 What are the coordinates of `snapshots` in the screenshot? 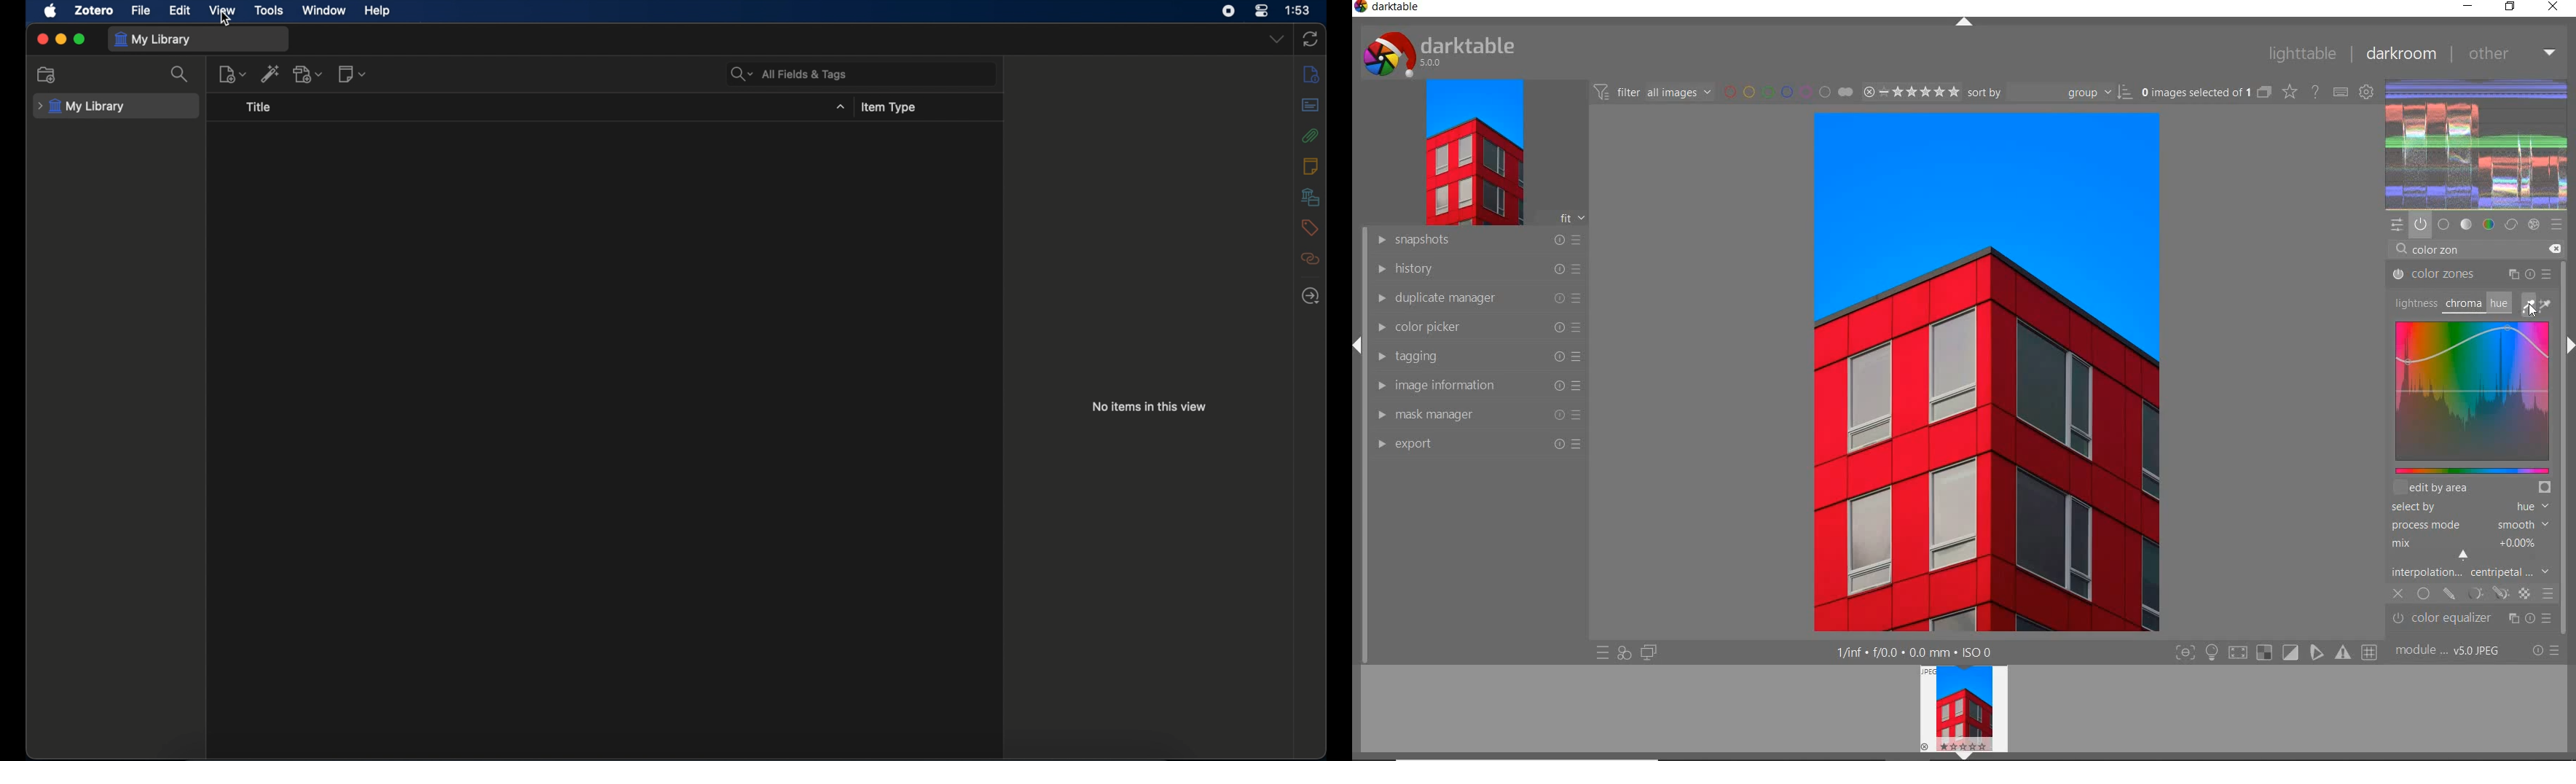 It's located at (1476, 242).